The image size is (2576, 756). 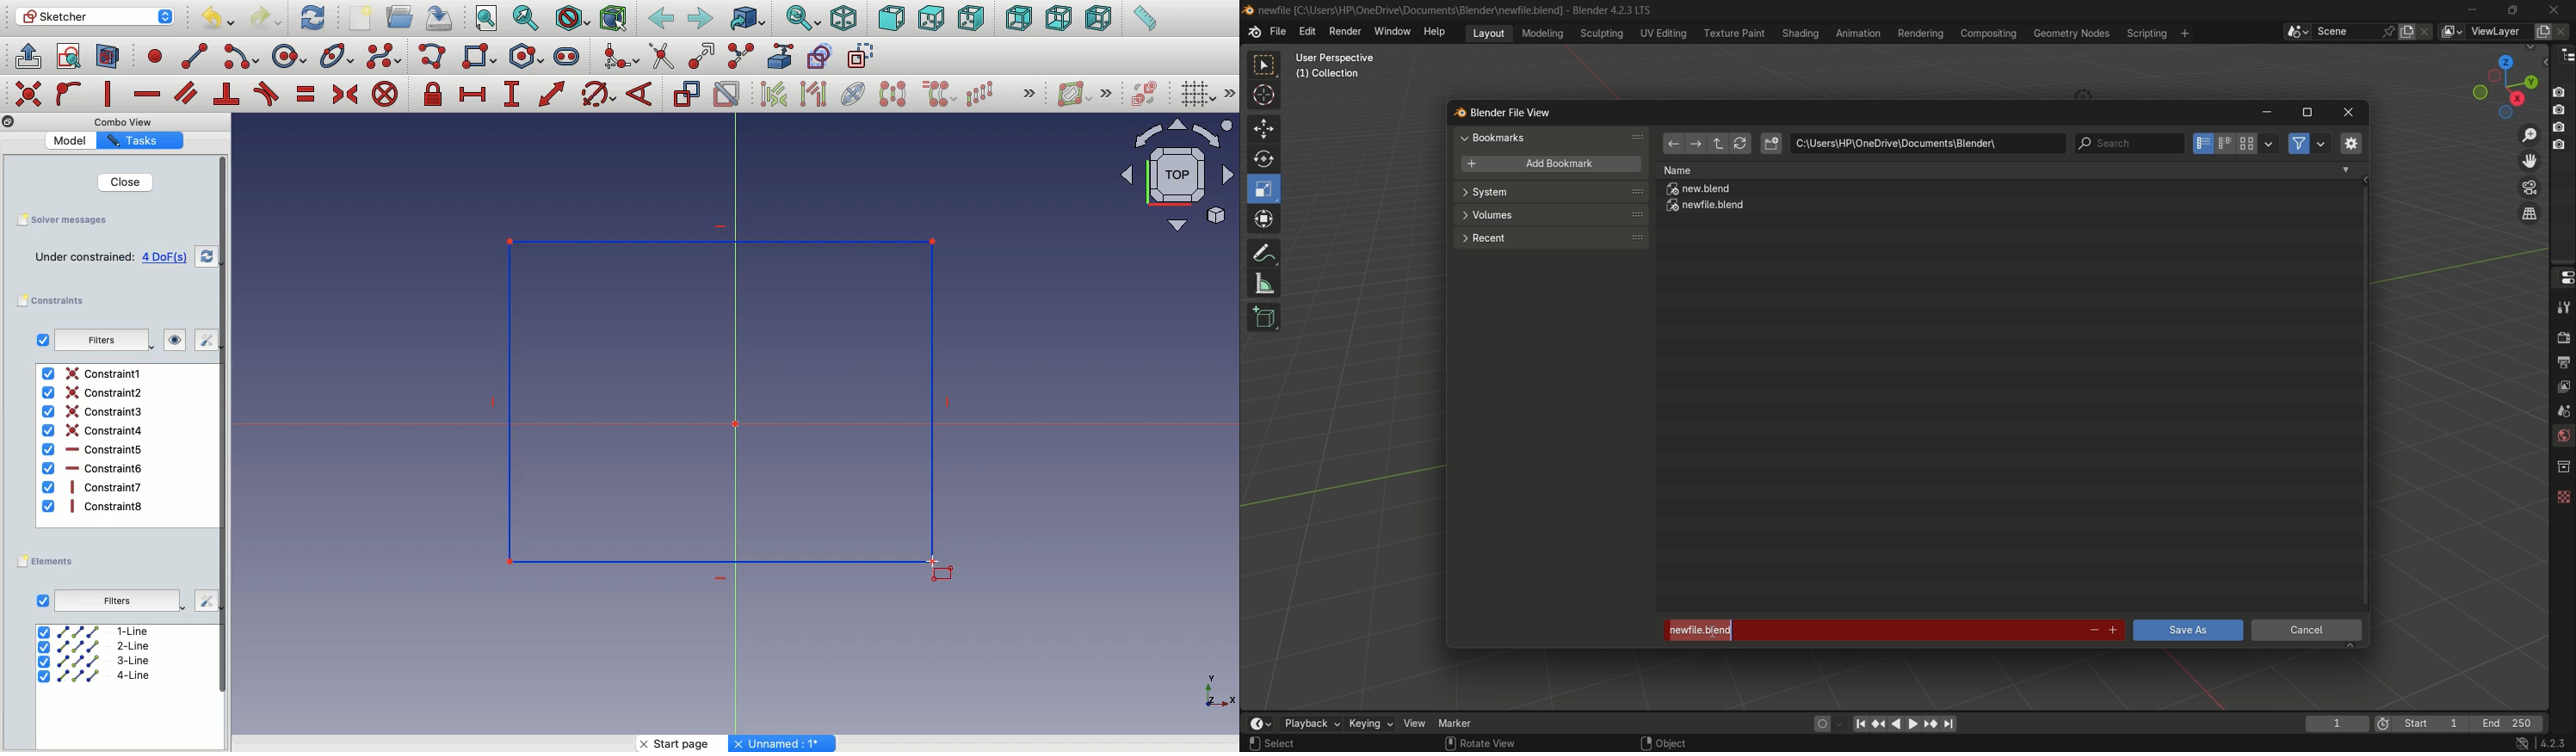 What do you see at coordinates (1544, 32) in the screenshot?
I see `modeling menu` at bounding box center [1544, 32].